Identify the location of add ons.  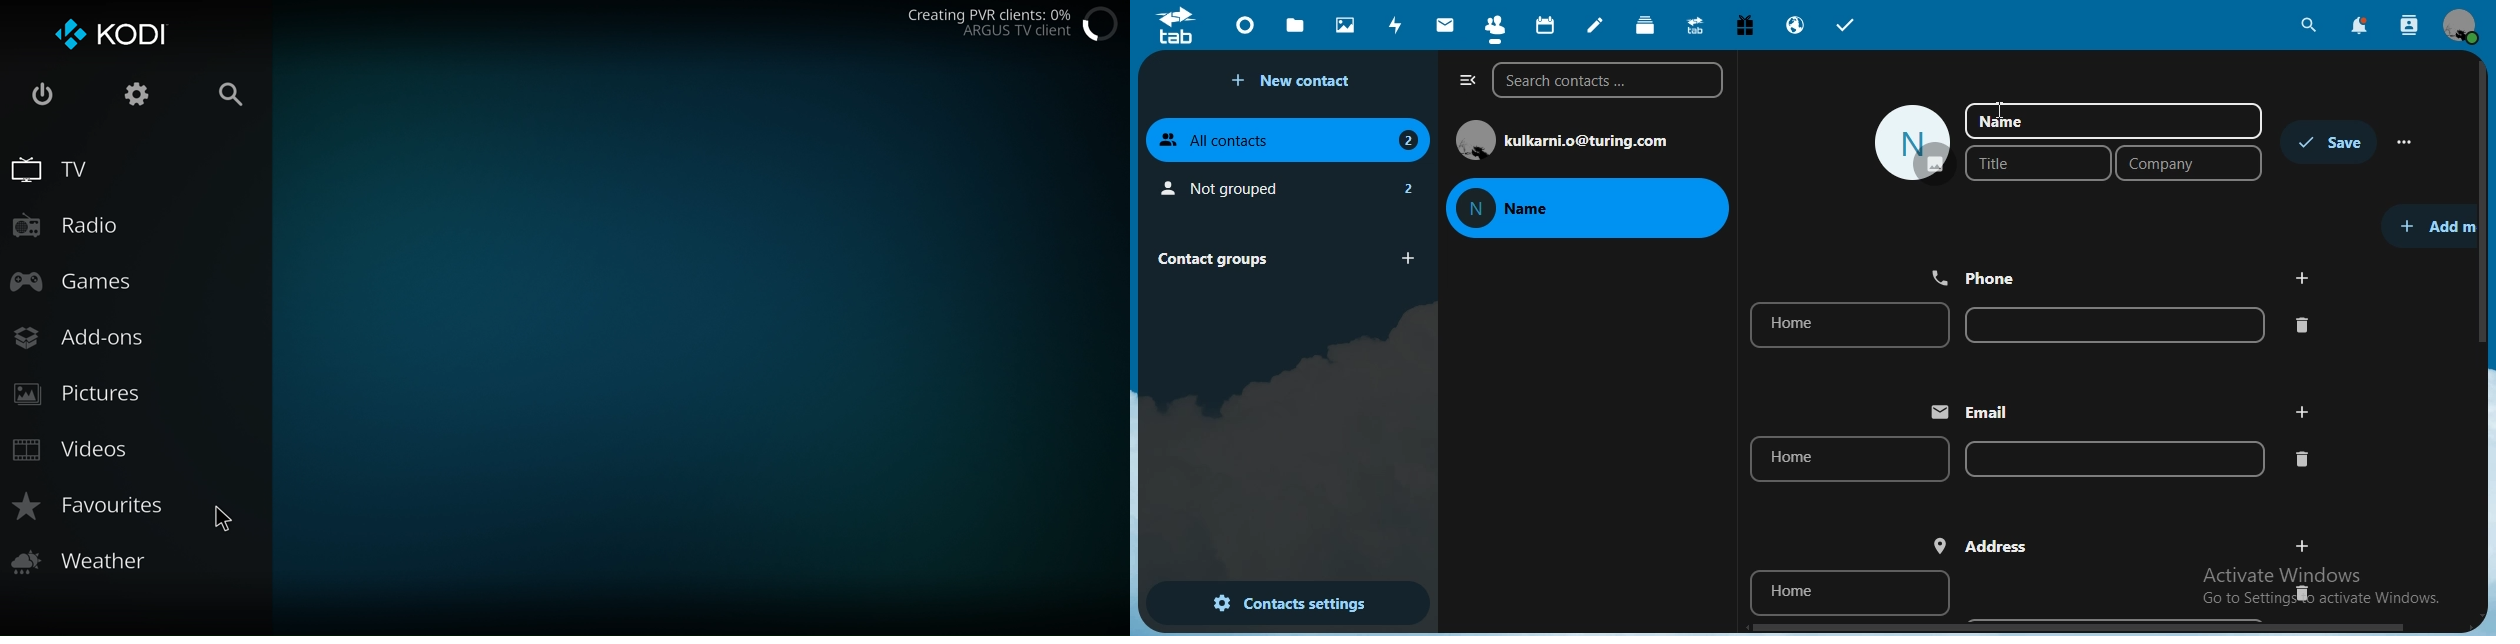
(92, 340).